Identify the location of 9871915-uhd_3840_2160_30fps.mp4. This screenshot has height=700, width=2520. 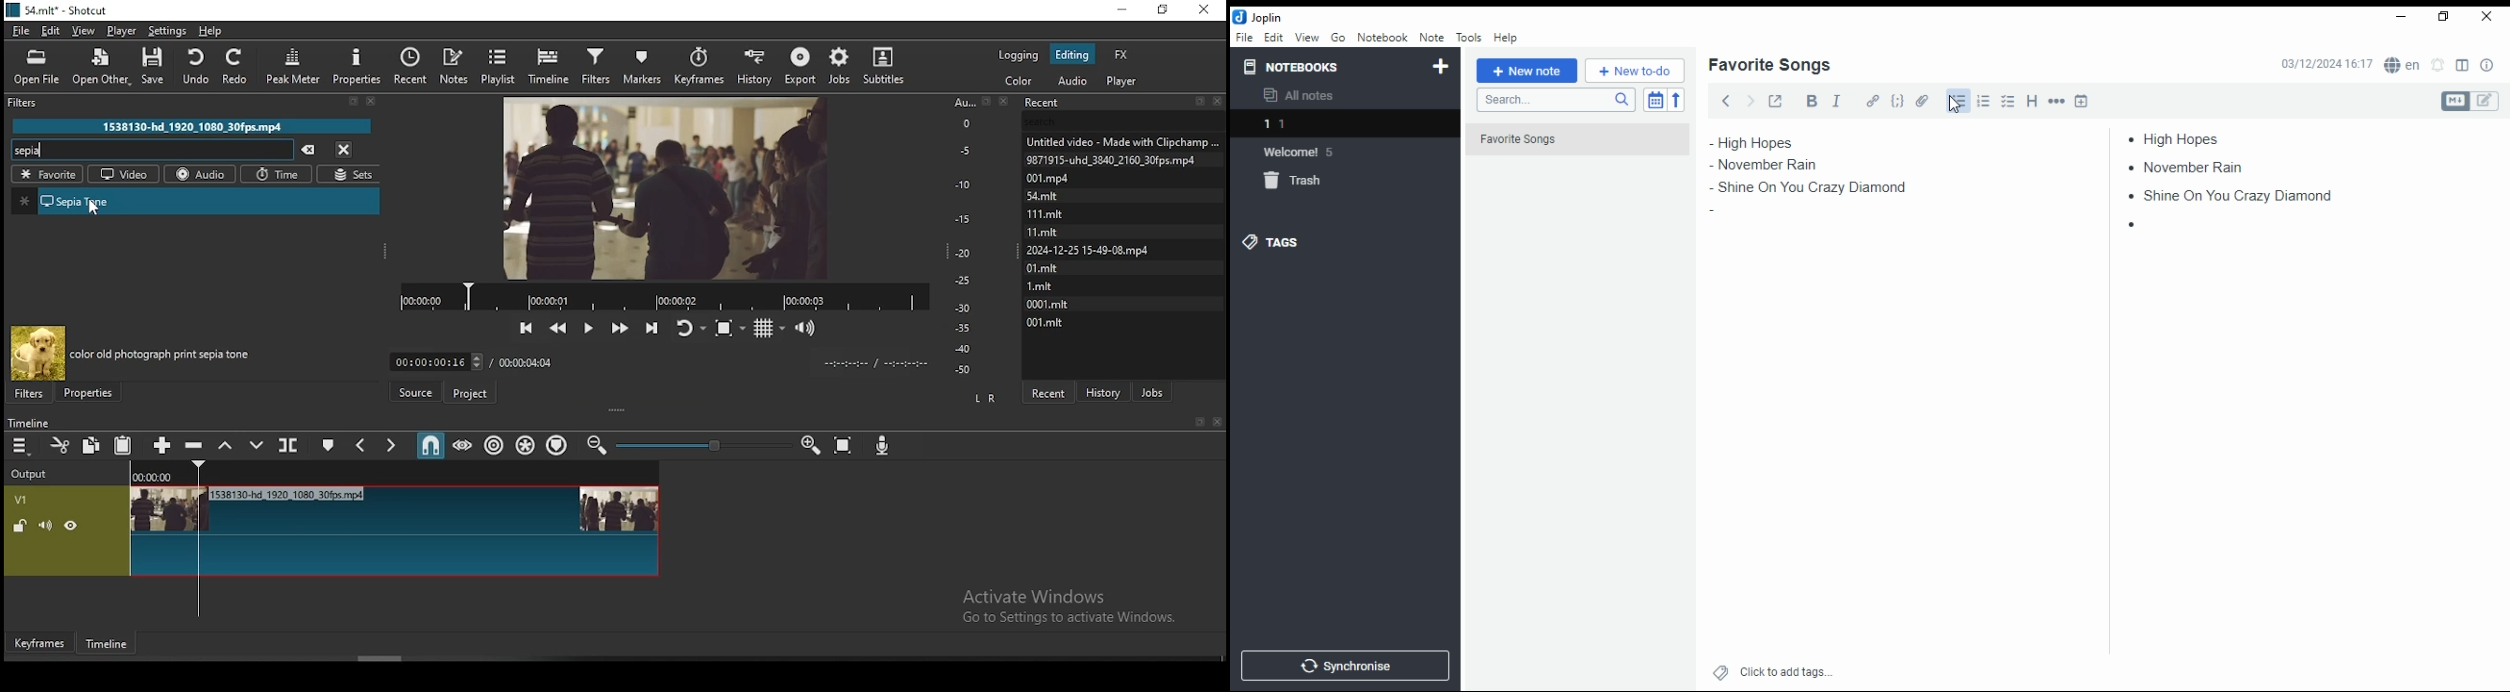
(1113, 159).